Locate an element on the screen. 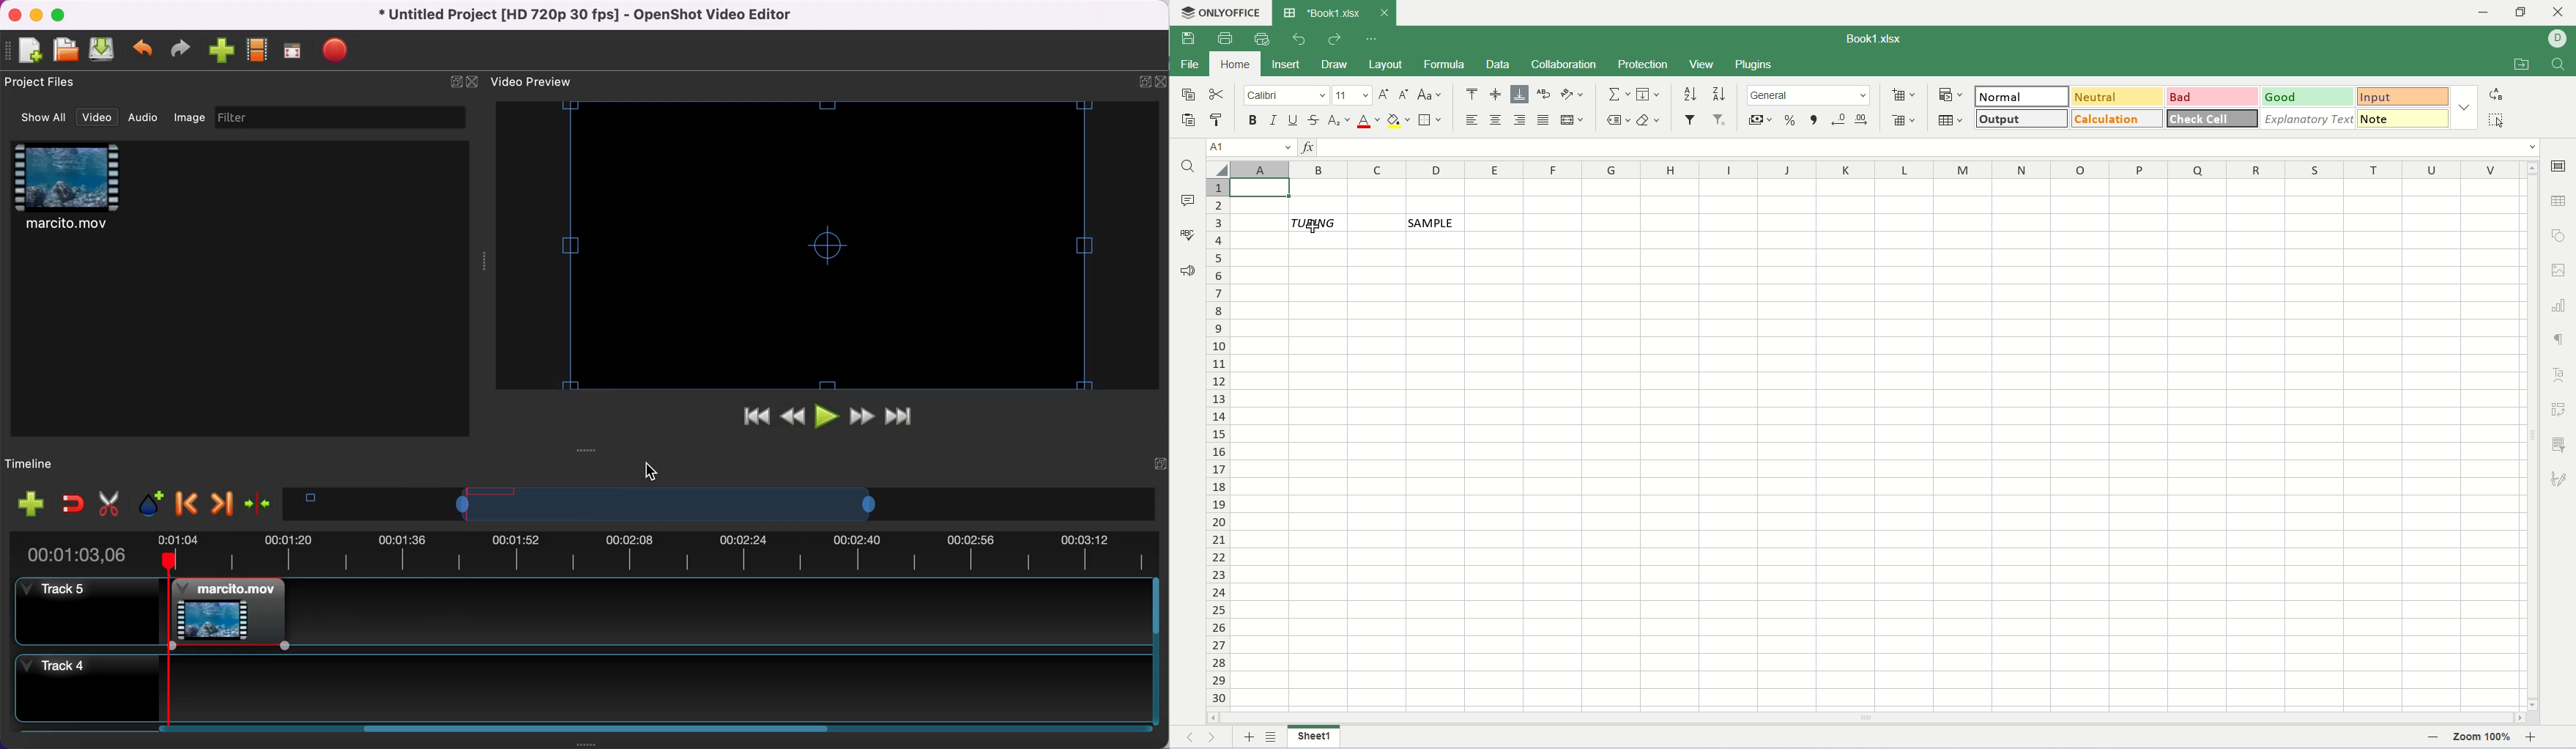 The height and width of the screenshot is (756, 2576). plugins is located at coordinates (1753, 66).